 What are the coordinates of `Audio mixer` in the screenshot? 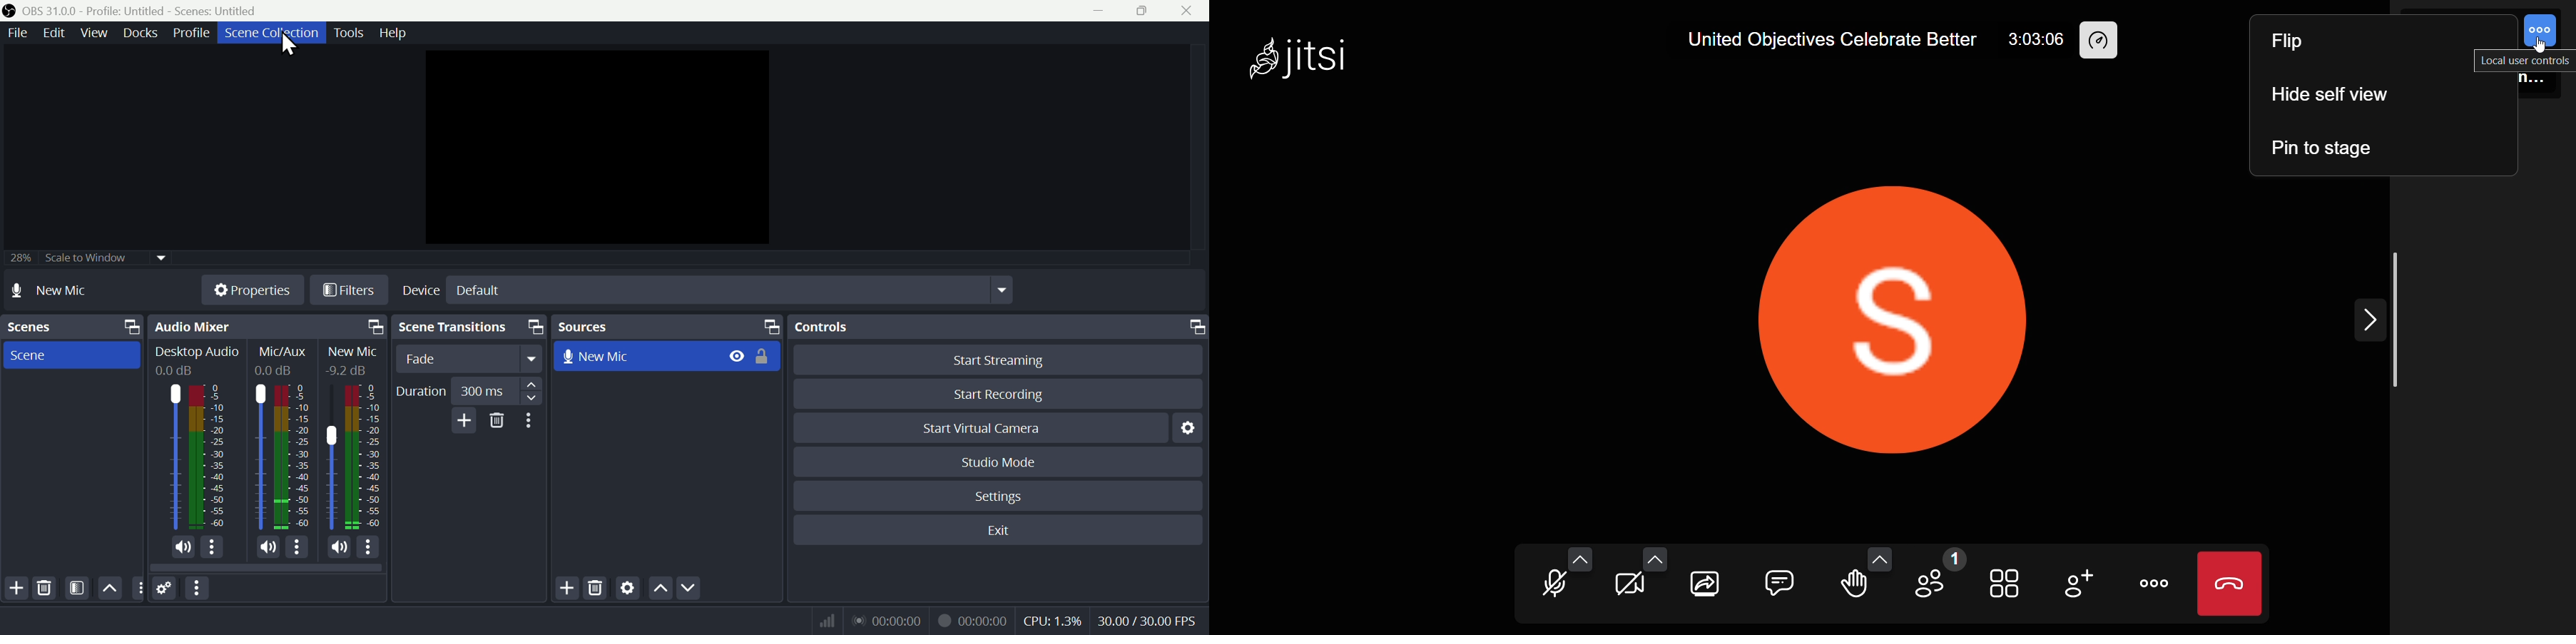 It's located at (269, 326).